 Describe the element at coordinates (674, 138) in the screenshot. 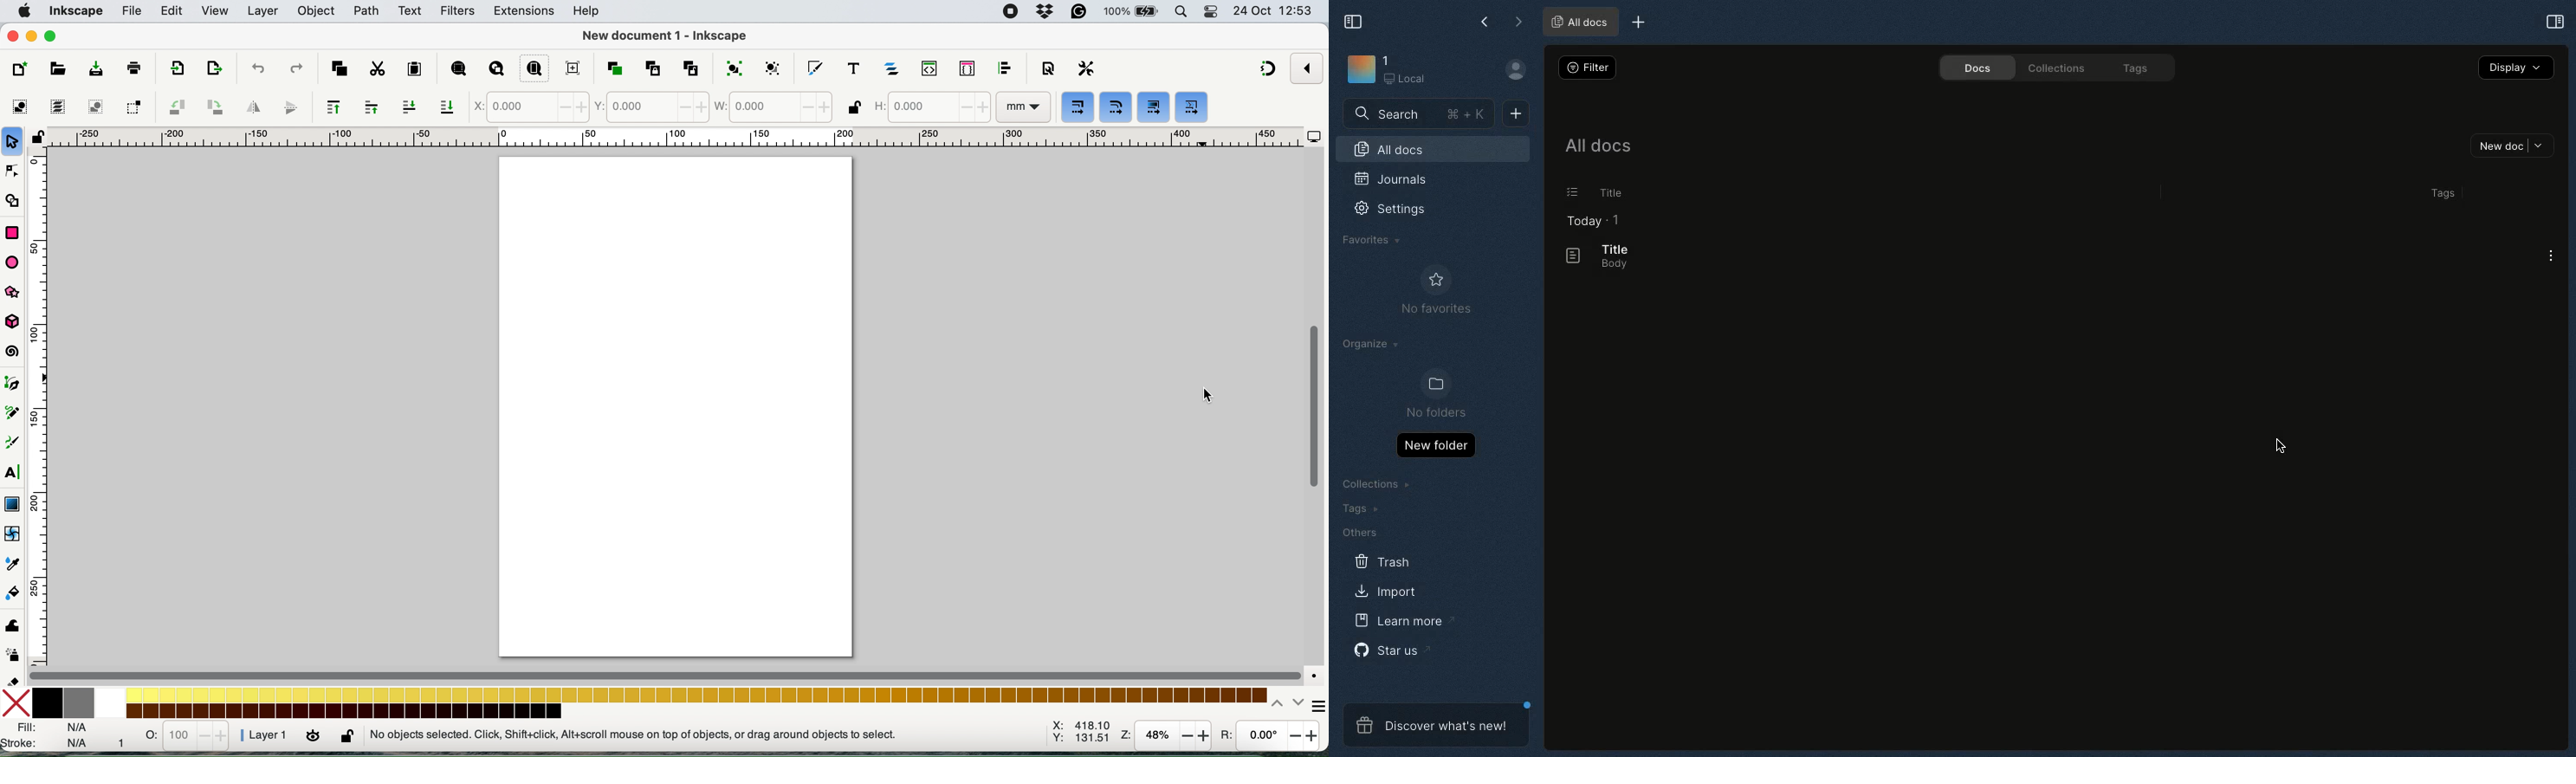

I see `horizontal scale` at that location.